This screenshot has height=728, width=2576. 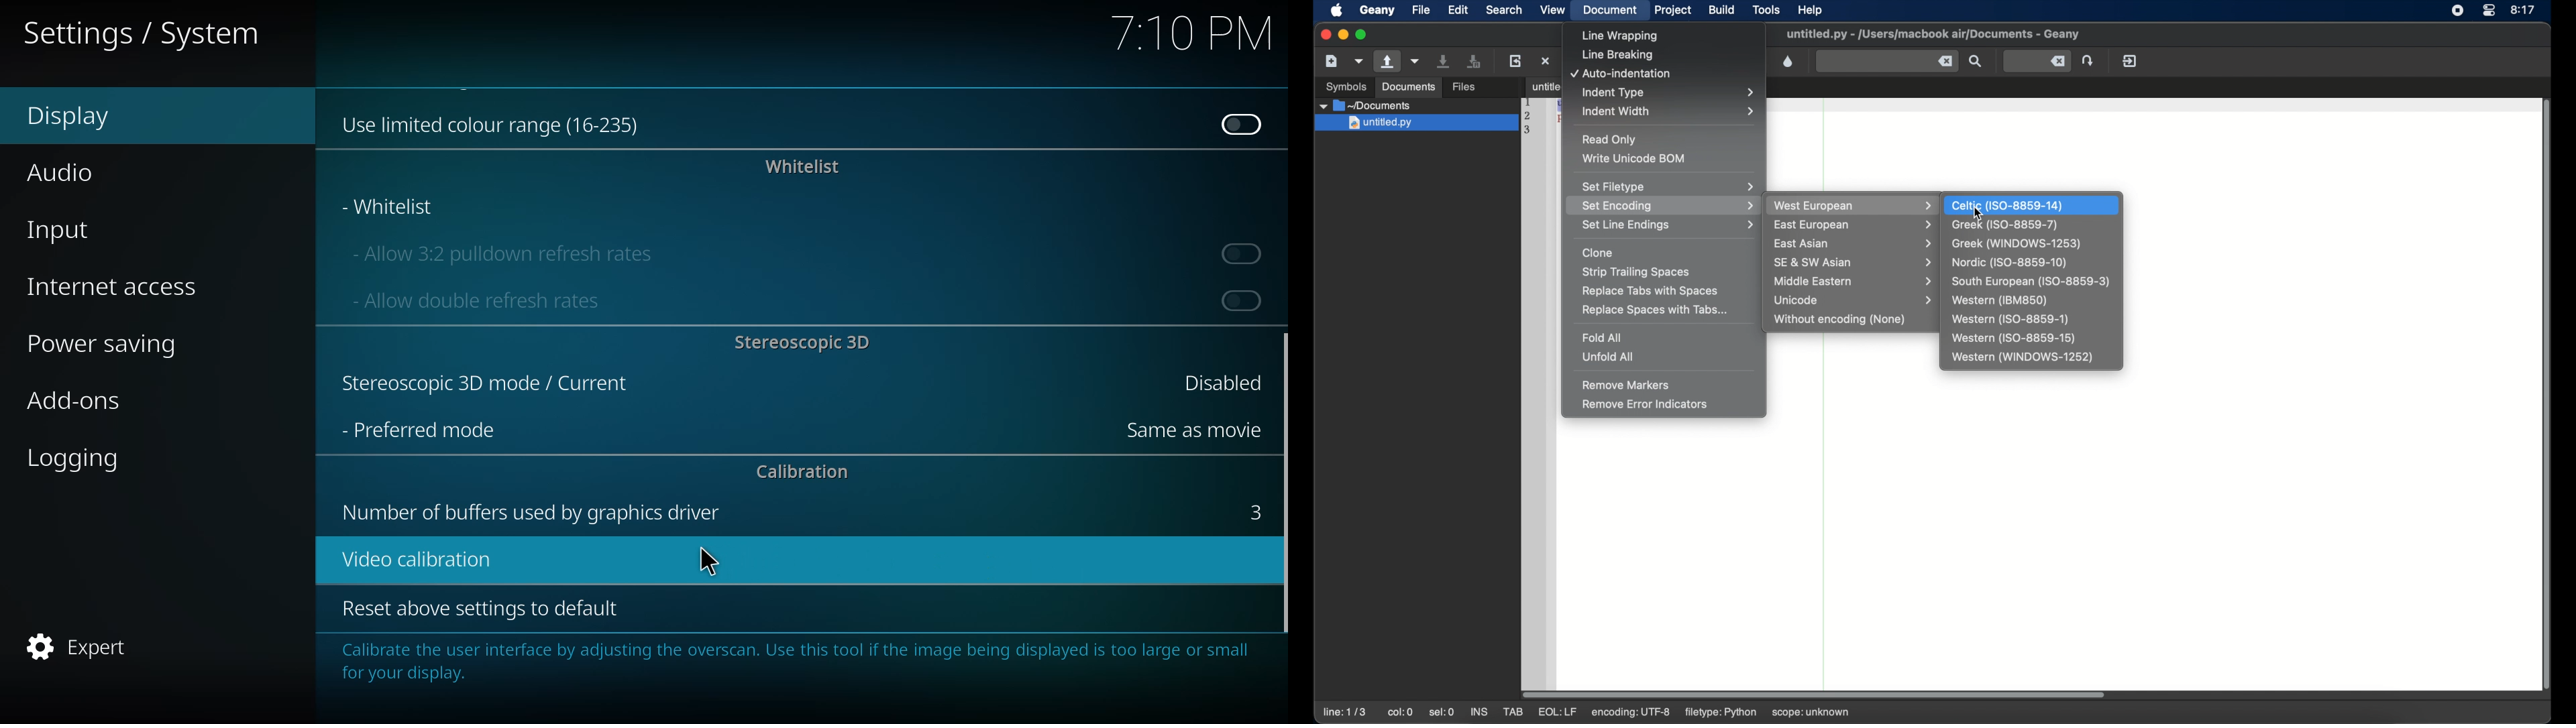 I want to click on dragged here, so click(x=1285, y=487).